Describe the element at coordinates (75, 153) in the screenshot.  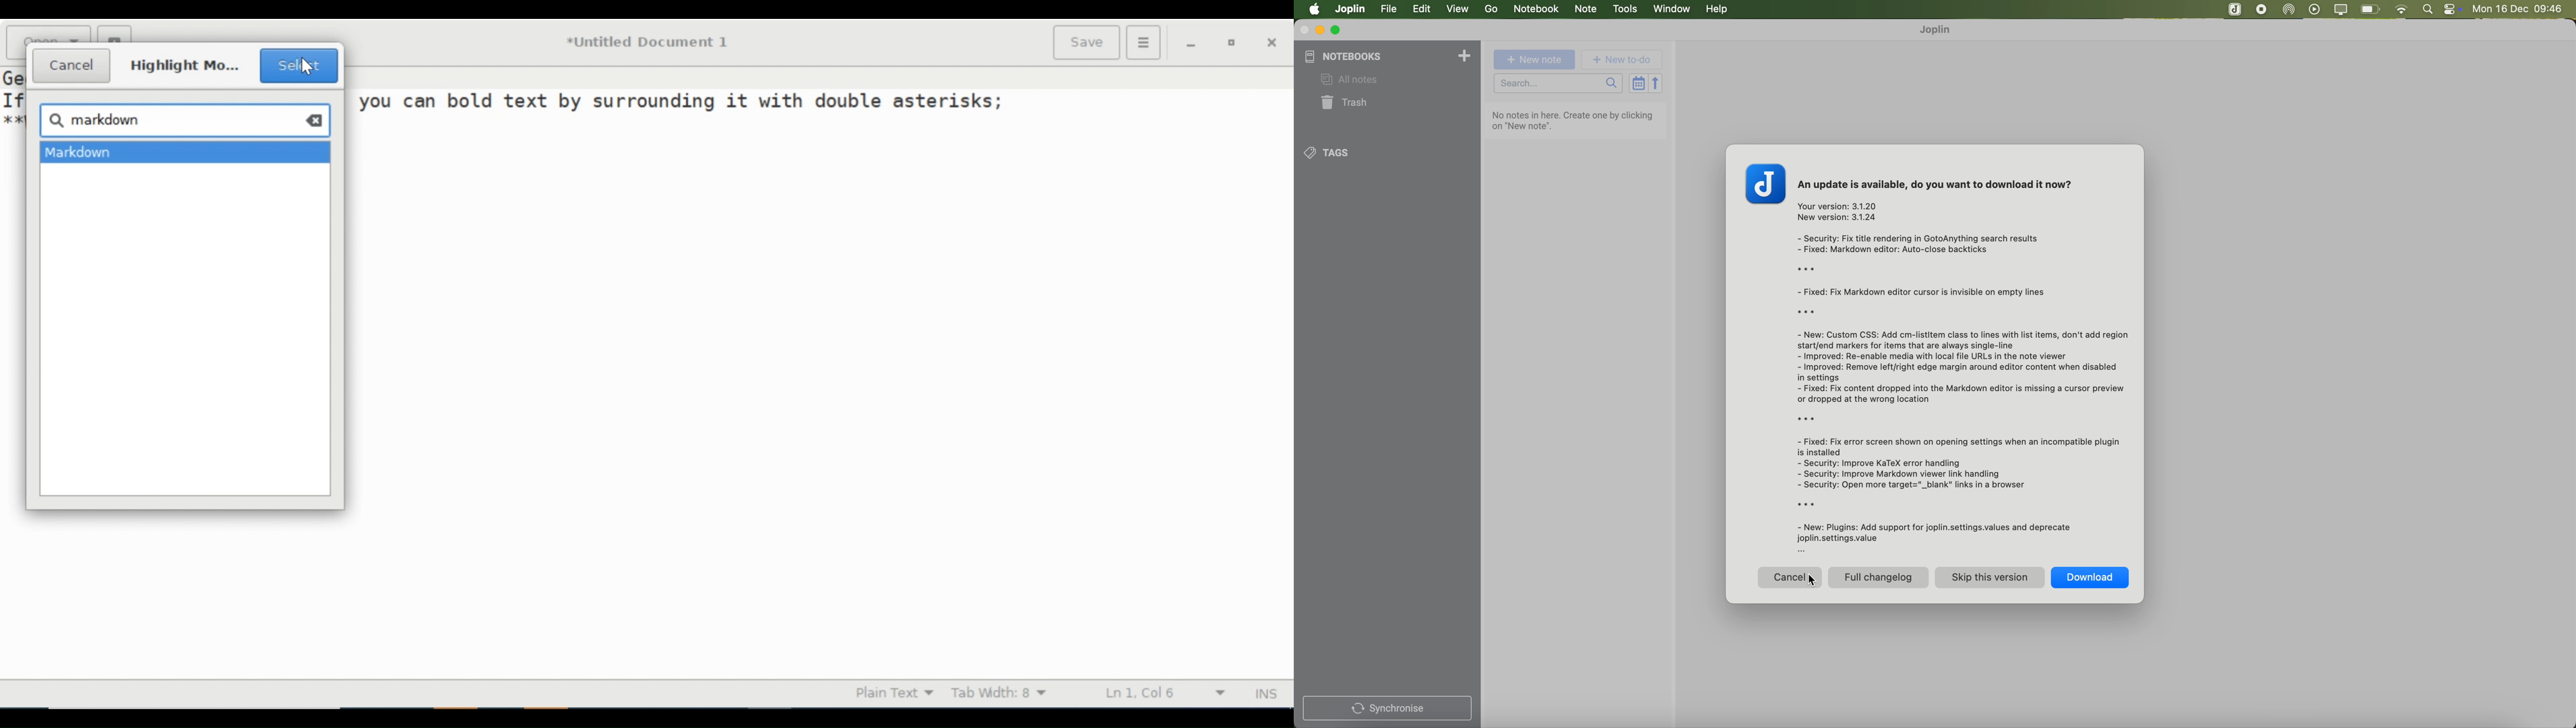
I see `Markdown` at that location.